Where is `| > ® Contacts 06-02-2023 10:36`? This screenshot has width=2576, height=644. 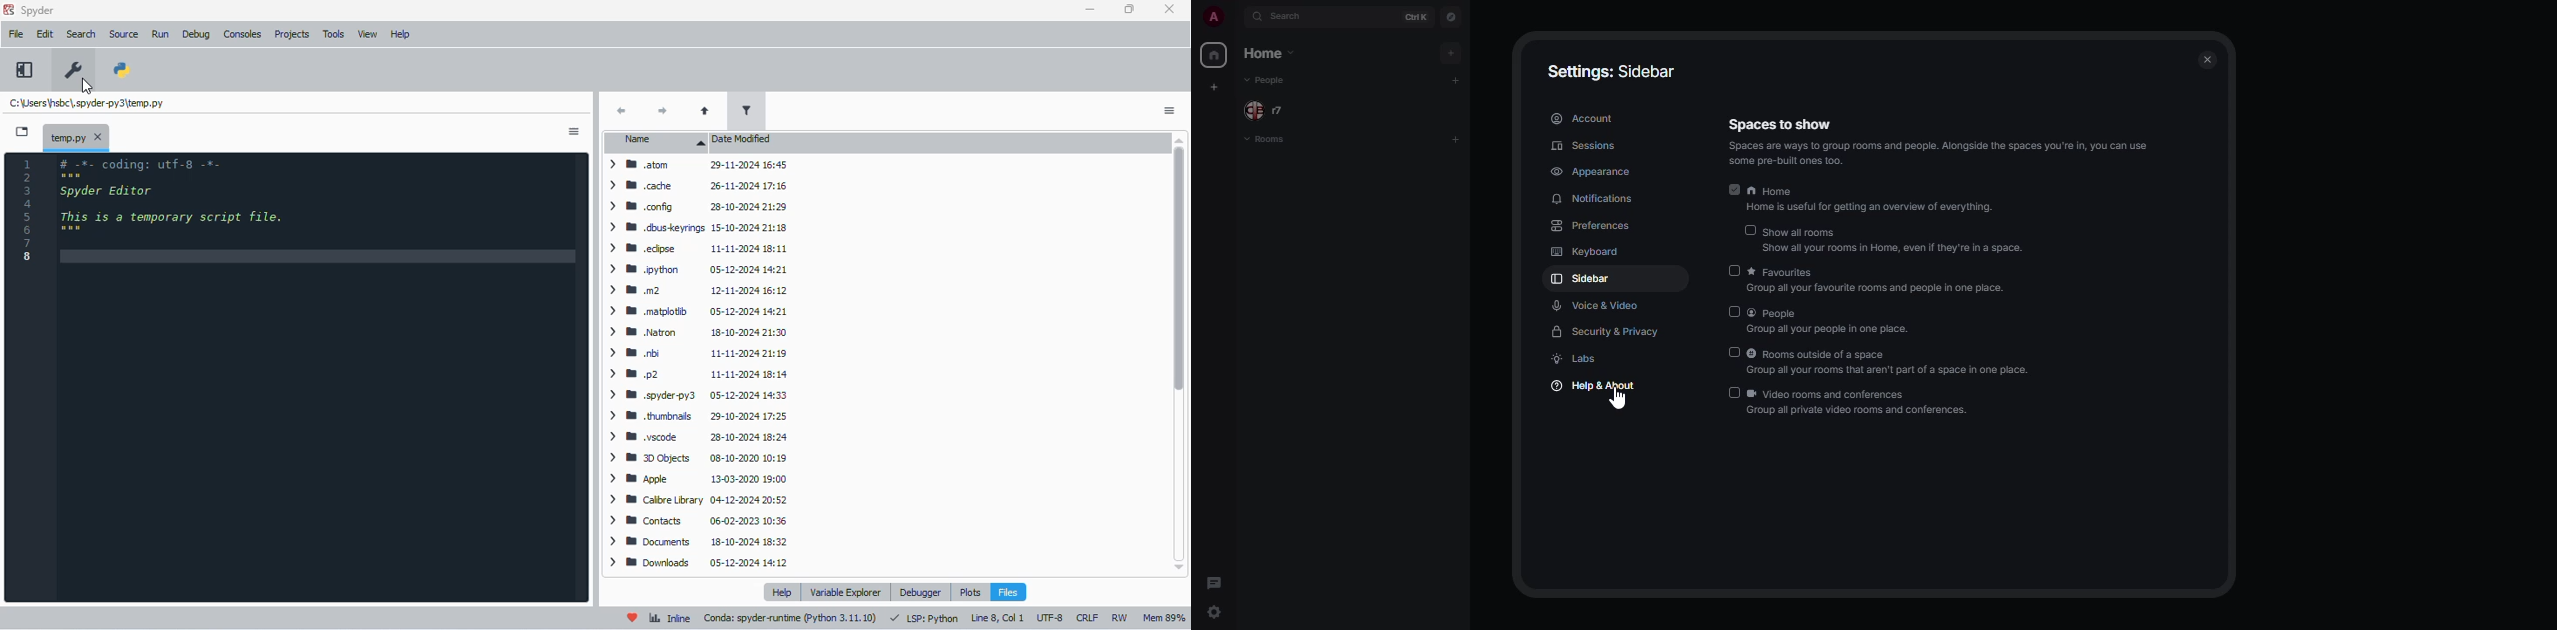
| > ® Contacts 06-02-2023 10:36 is located at coordinates (694, 518).